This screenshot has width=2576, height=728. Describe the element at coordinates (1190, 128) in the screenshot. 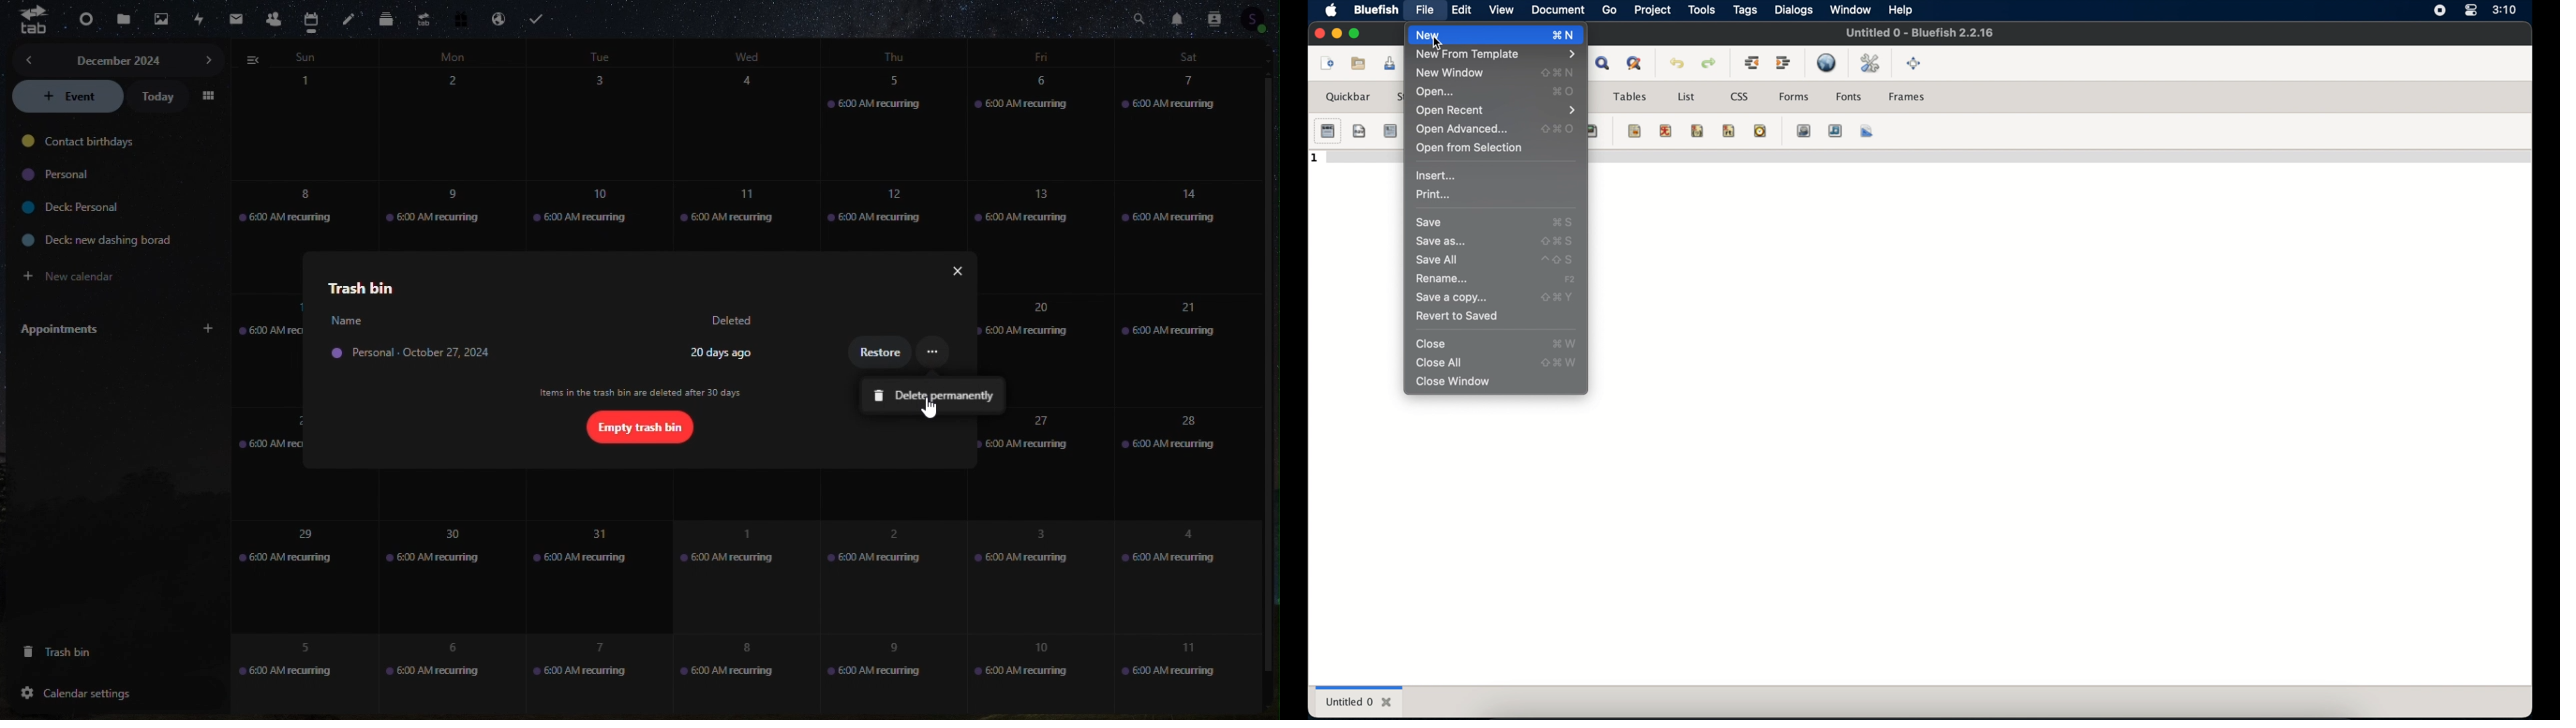

I see `7` at that location.